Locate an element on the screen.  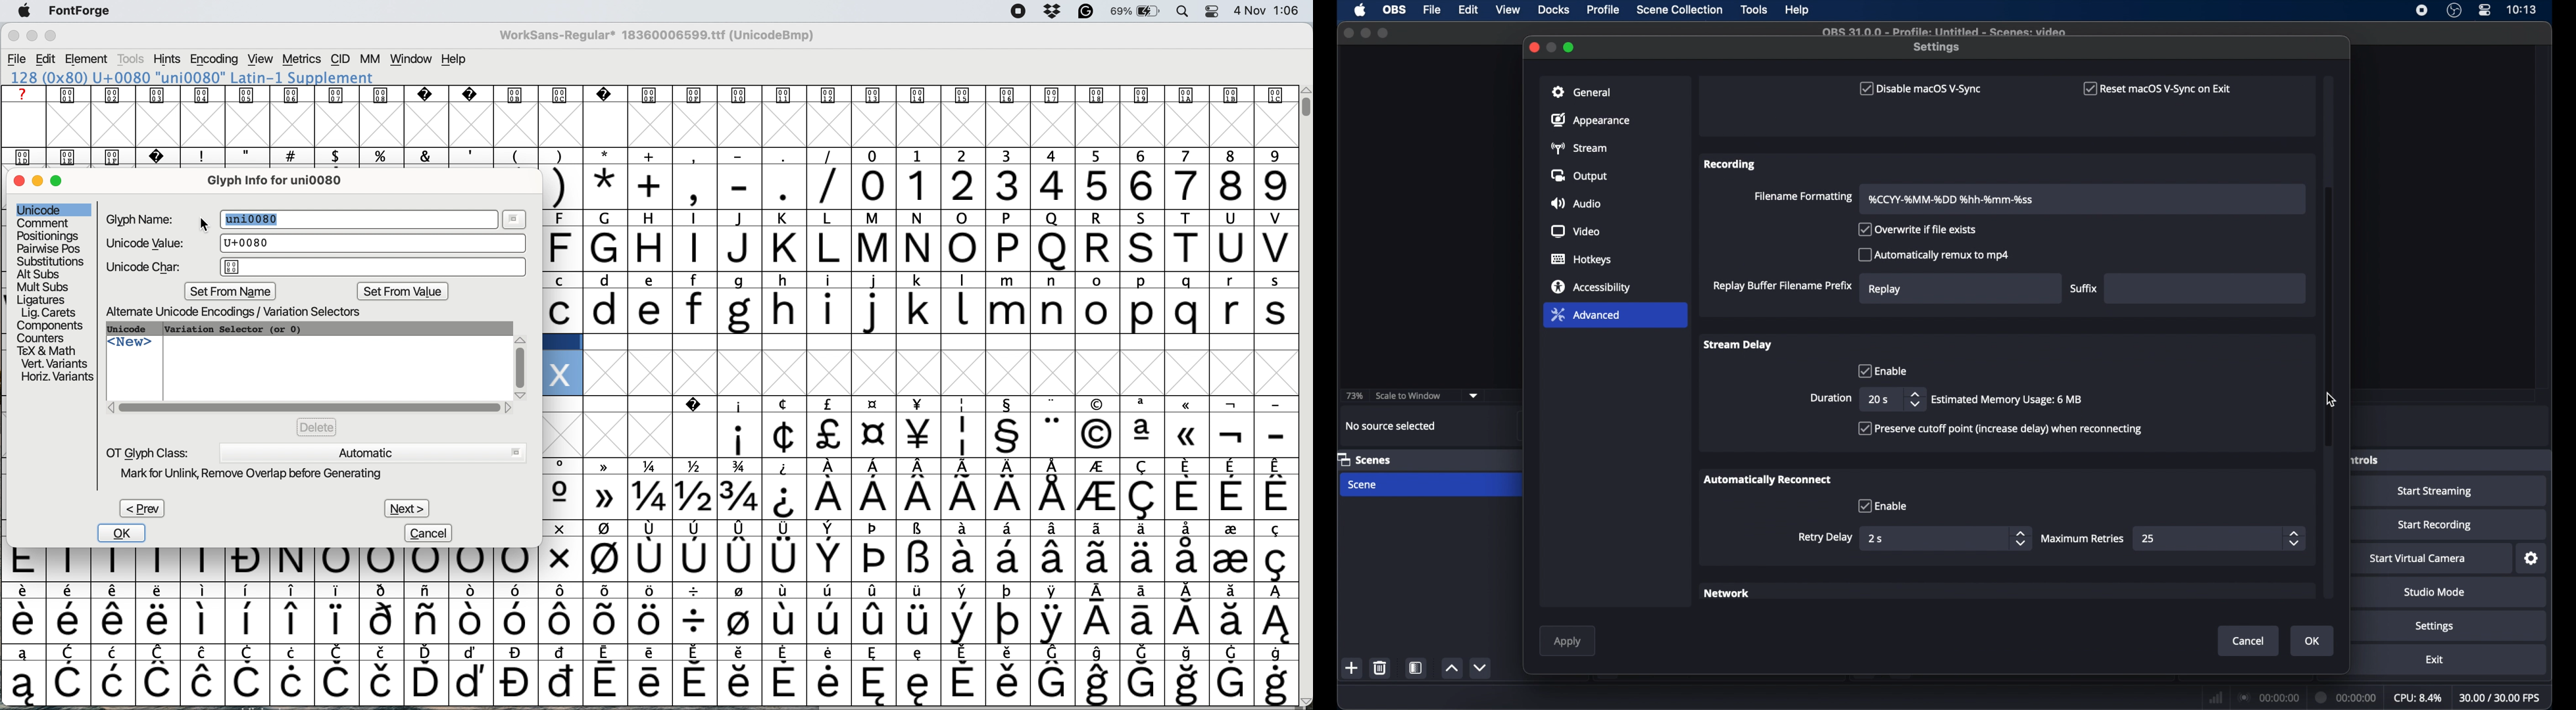
docks is located at coordinates (1554, 10).